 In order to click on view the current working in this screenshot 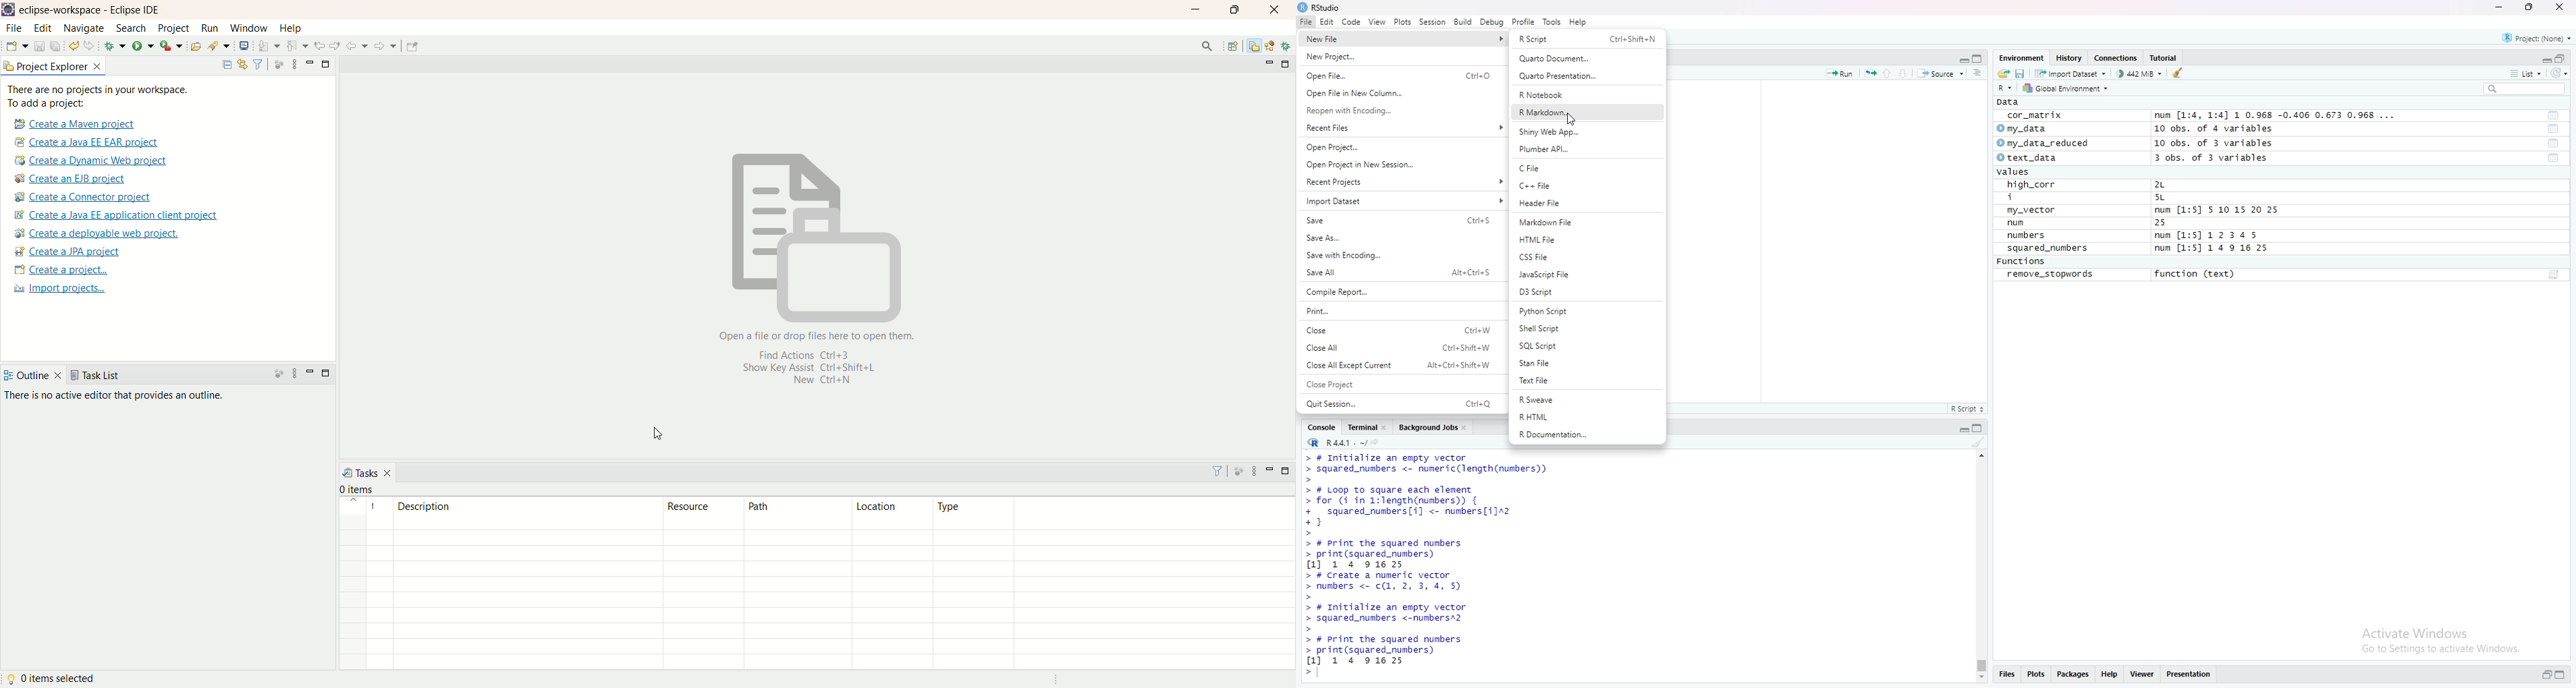, I will do `click(1378, 442)`.